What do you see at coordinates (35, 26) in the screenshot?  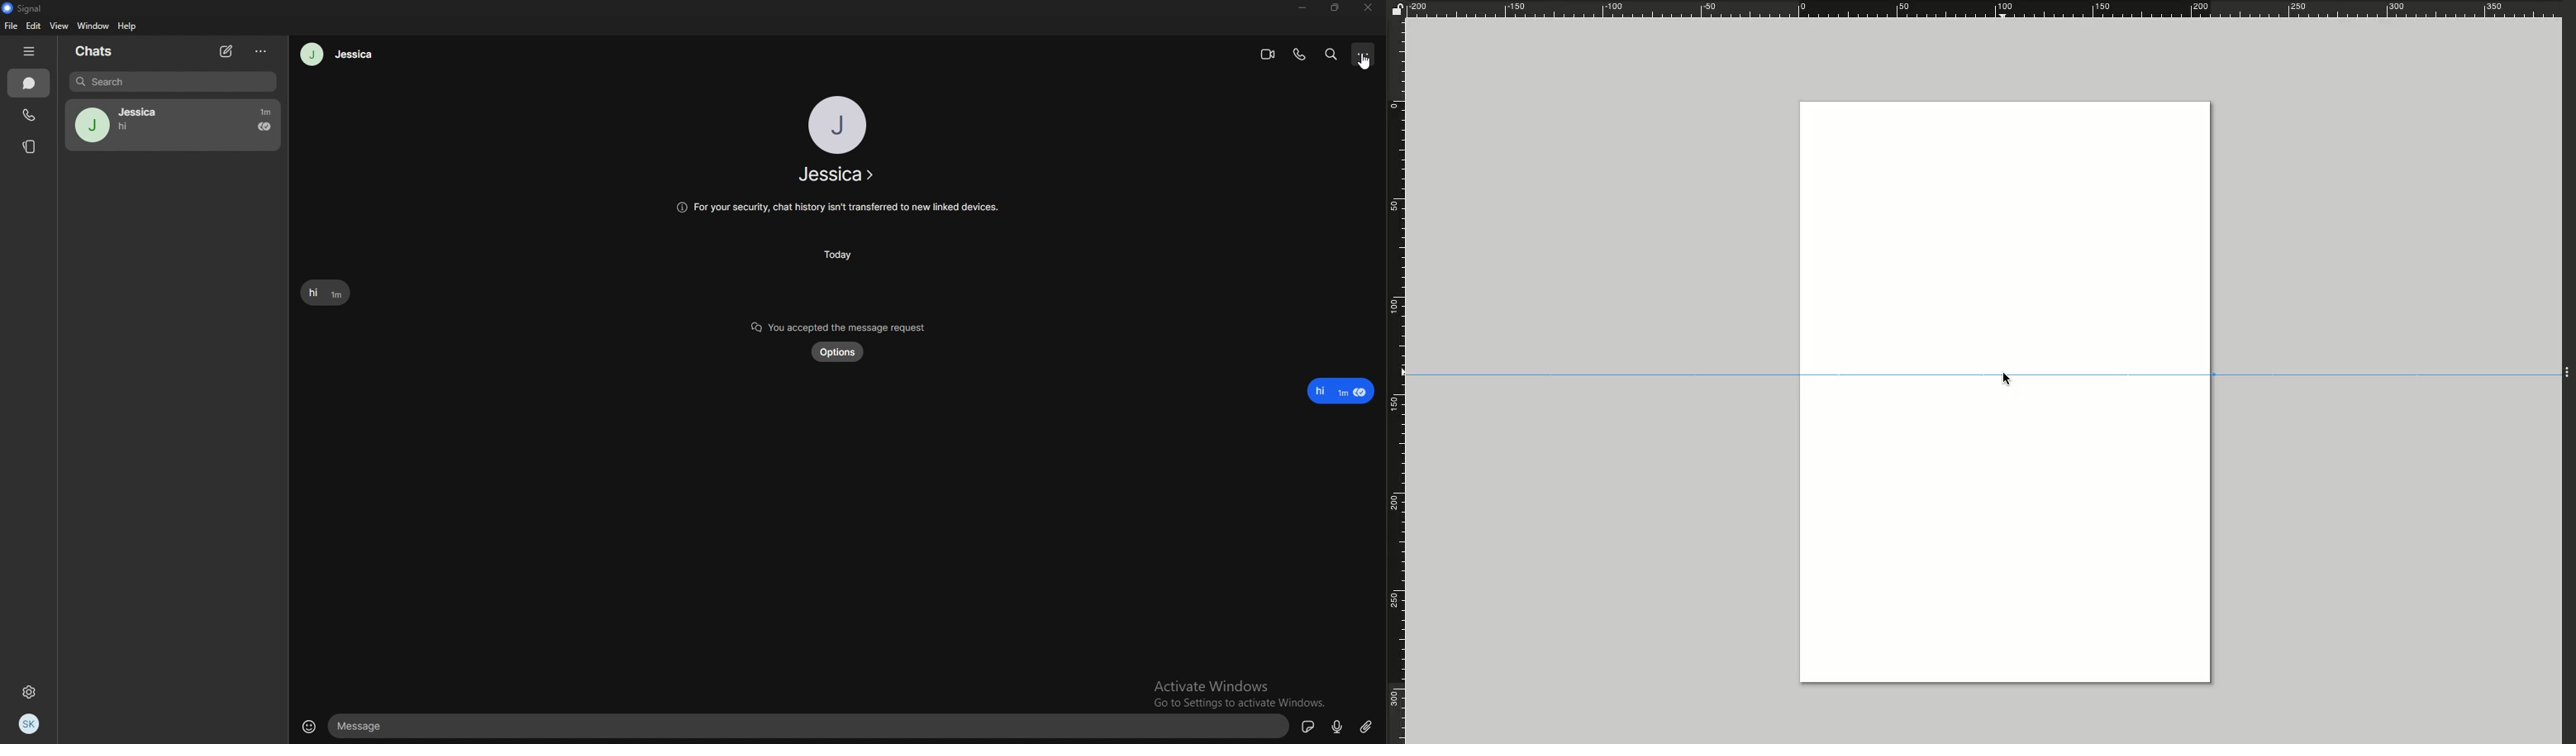 I see `Edit` at bounding box center [35, 26].